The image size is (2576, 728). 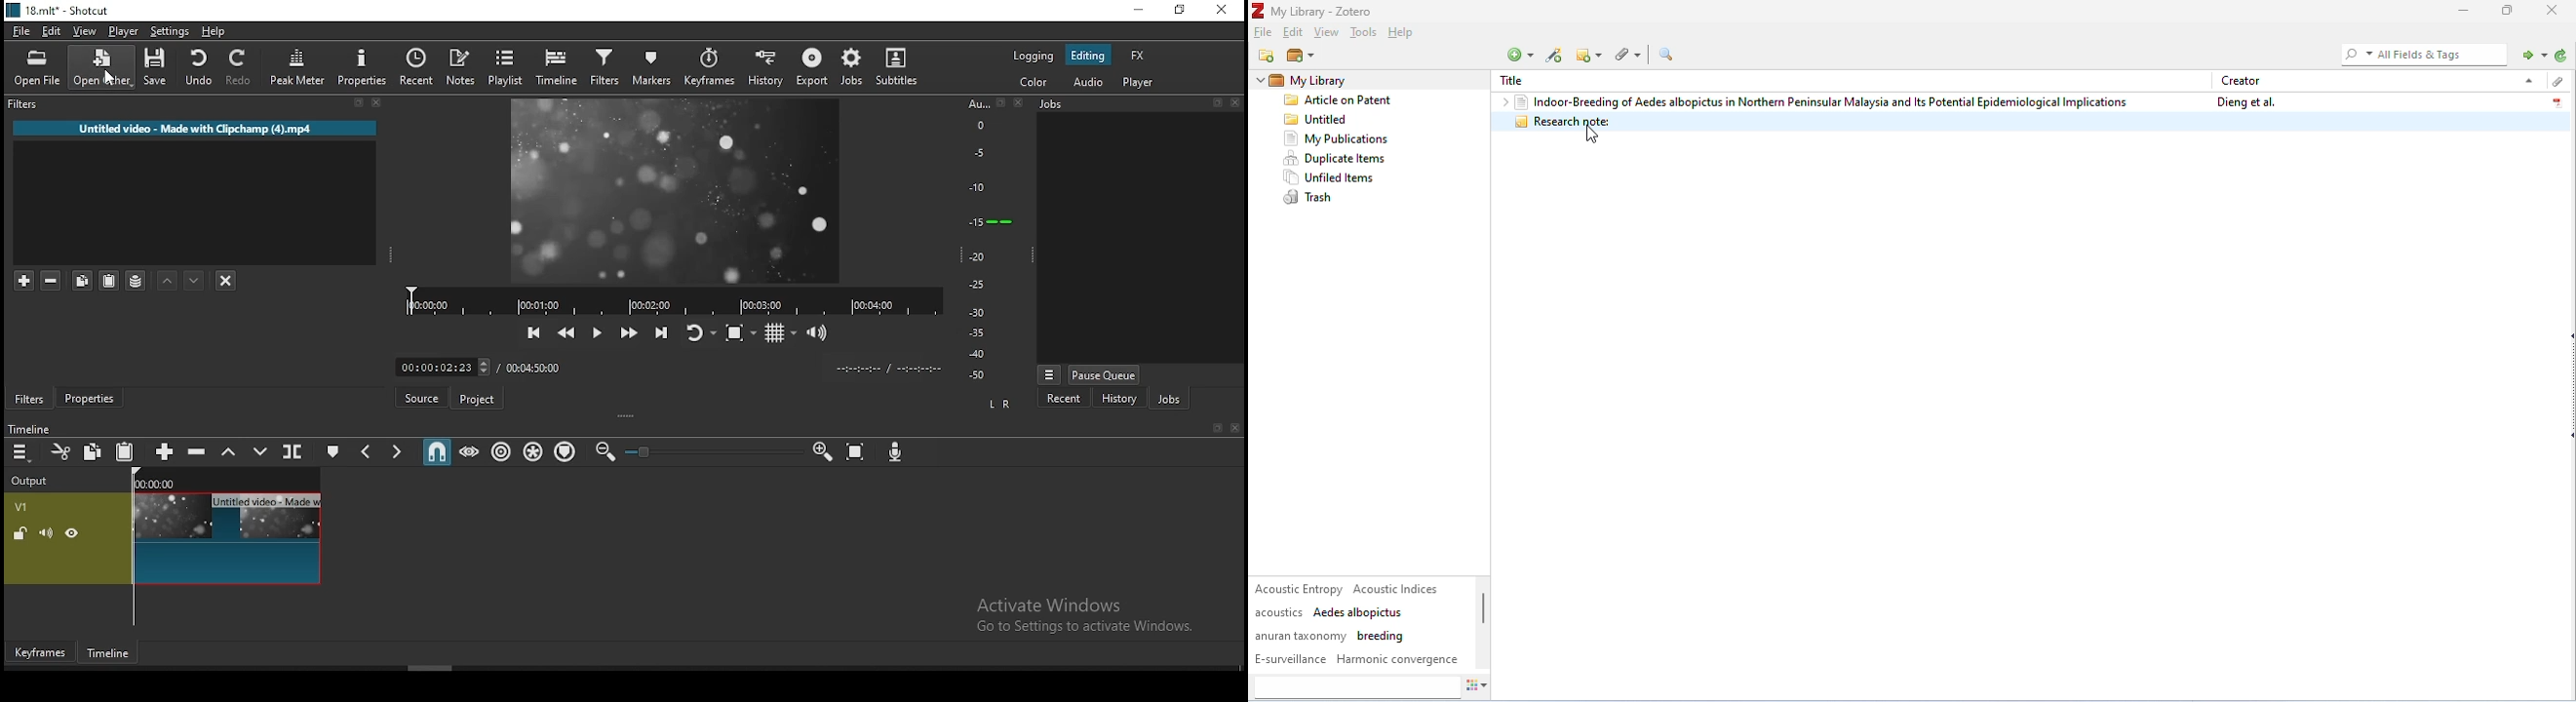 I want to click on scale, so click(x=985, y=237).